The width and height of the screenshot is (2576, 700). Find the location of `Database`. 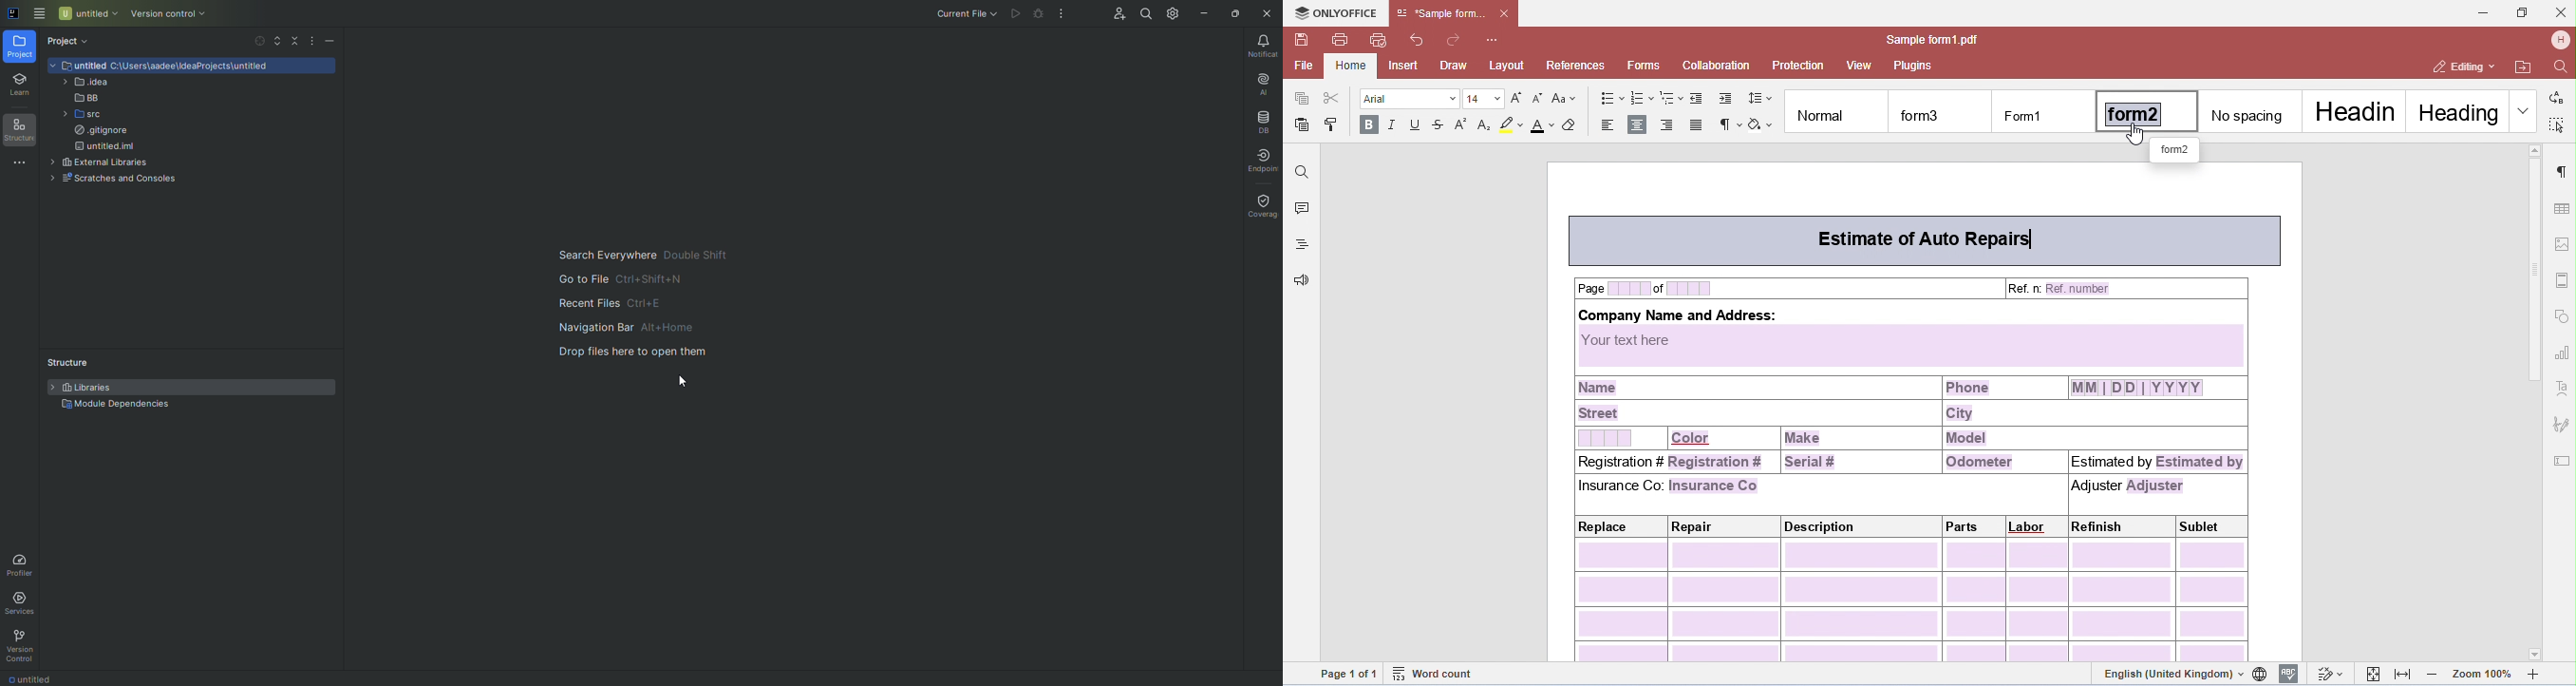

Database is located at coordinates (1259, 122).